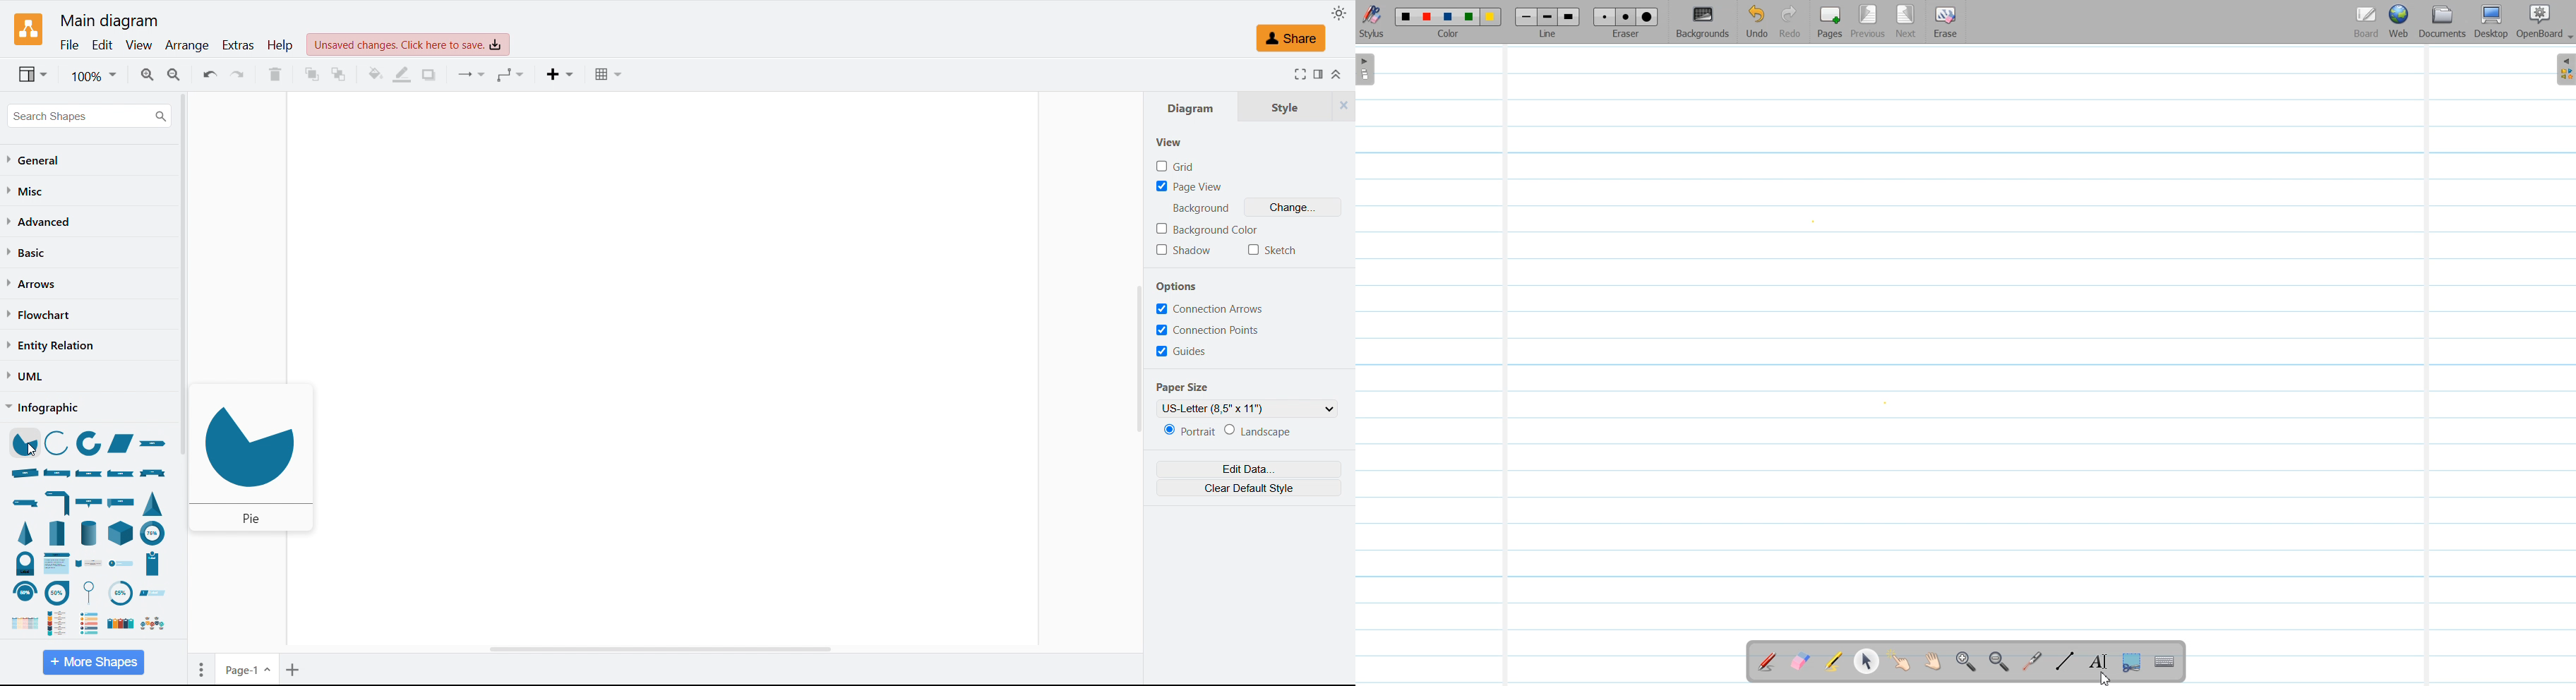  I want to click on ribbon, so click(156, 444).